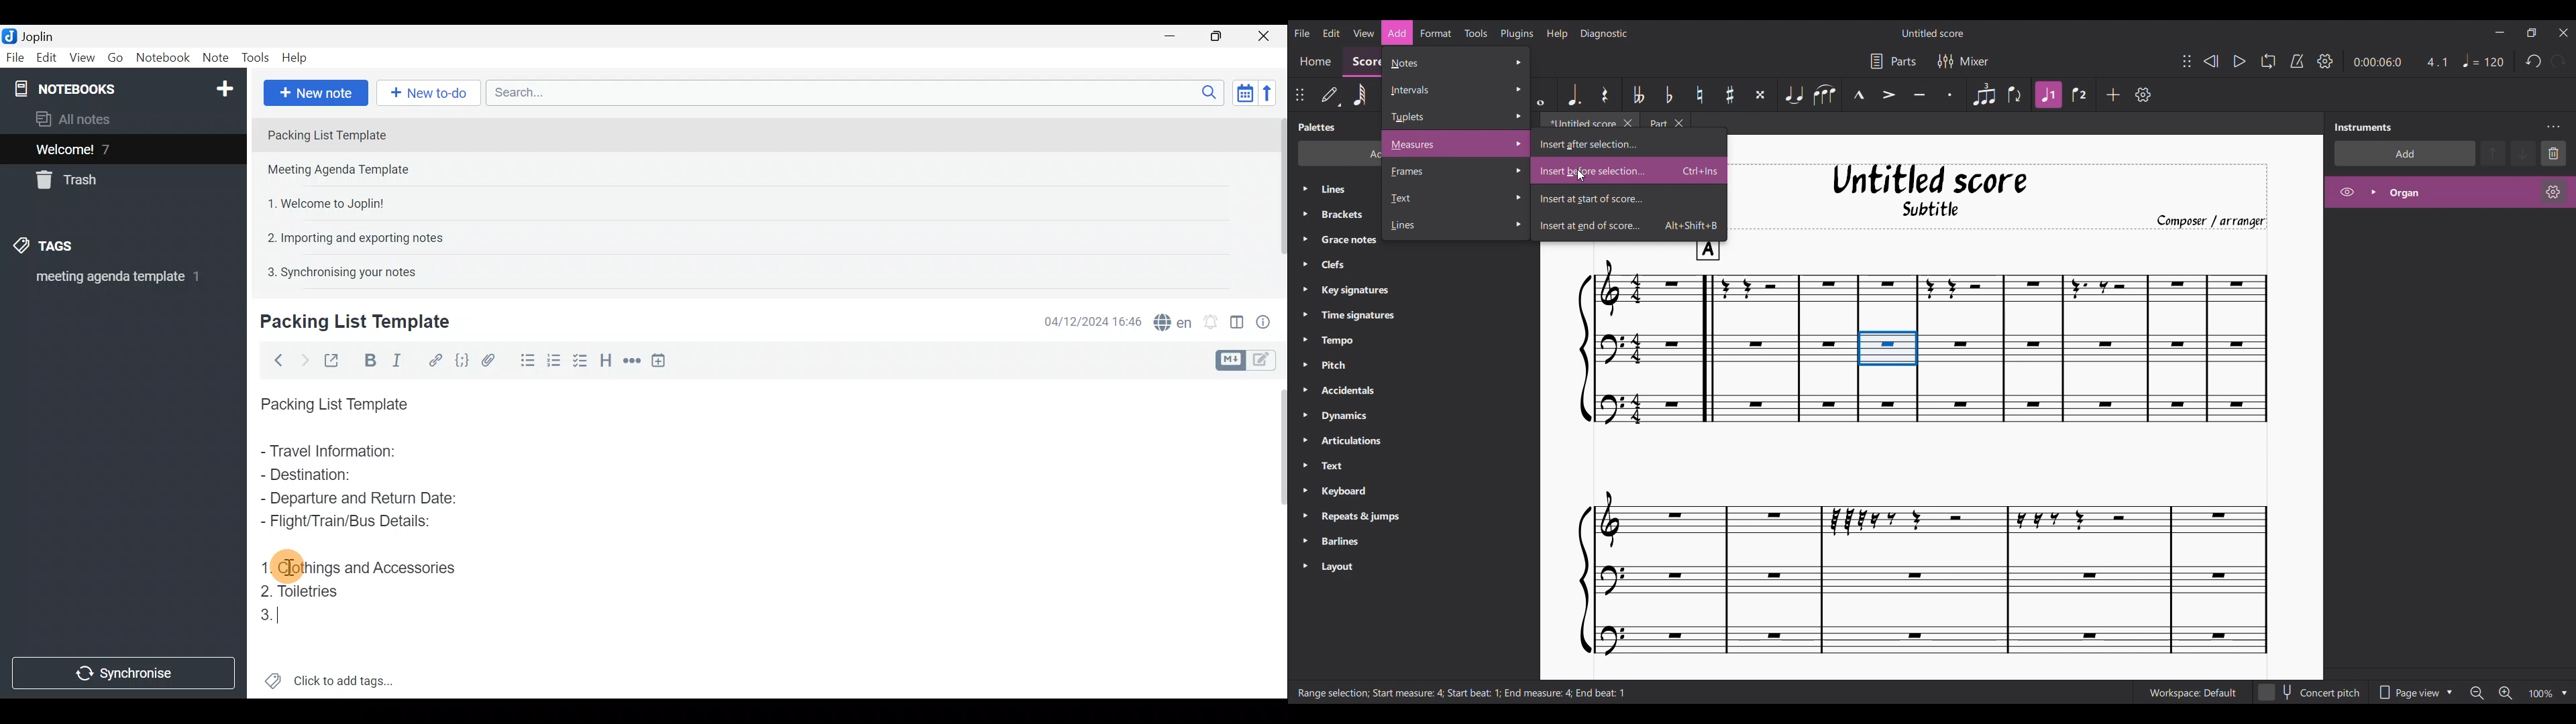  What do you see at coordinates (290, 567) in the screenshot?
I see `cursor` at bounding box center [290, 567].